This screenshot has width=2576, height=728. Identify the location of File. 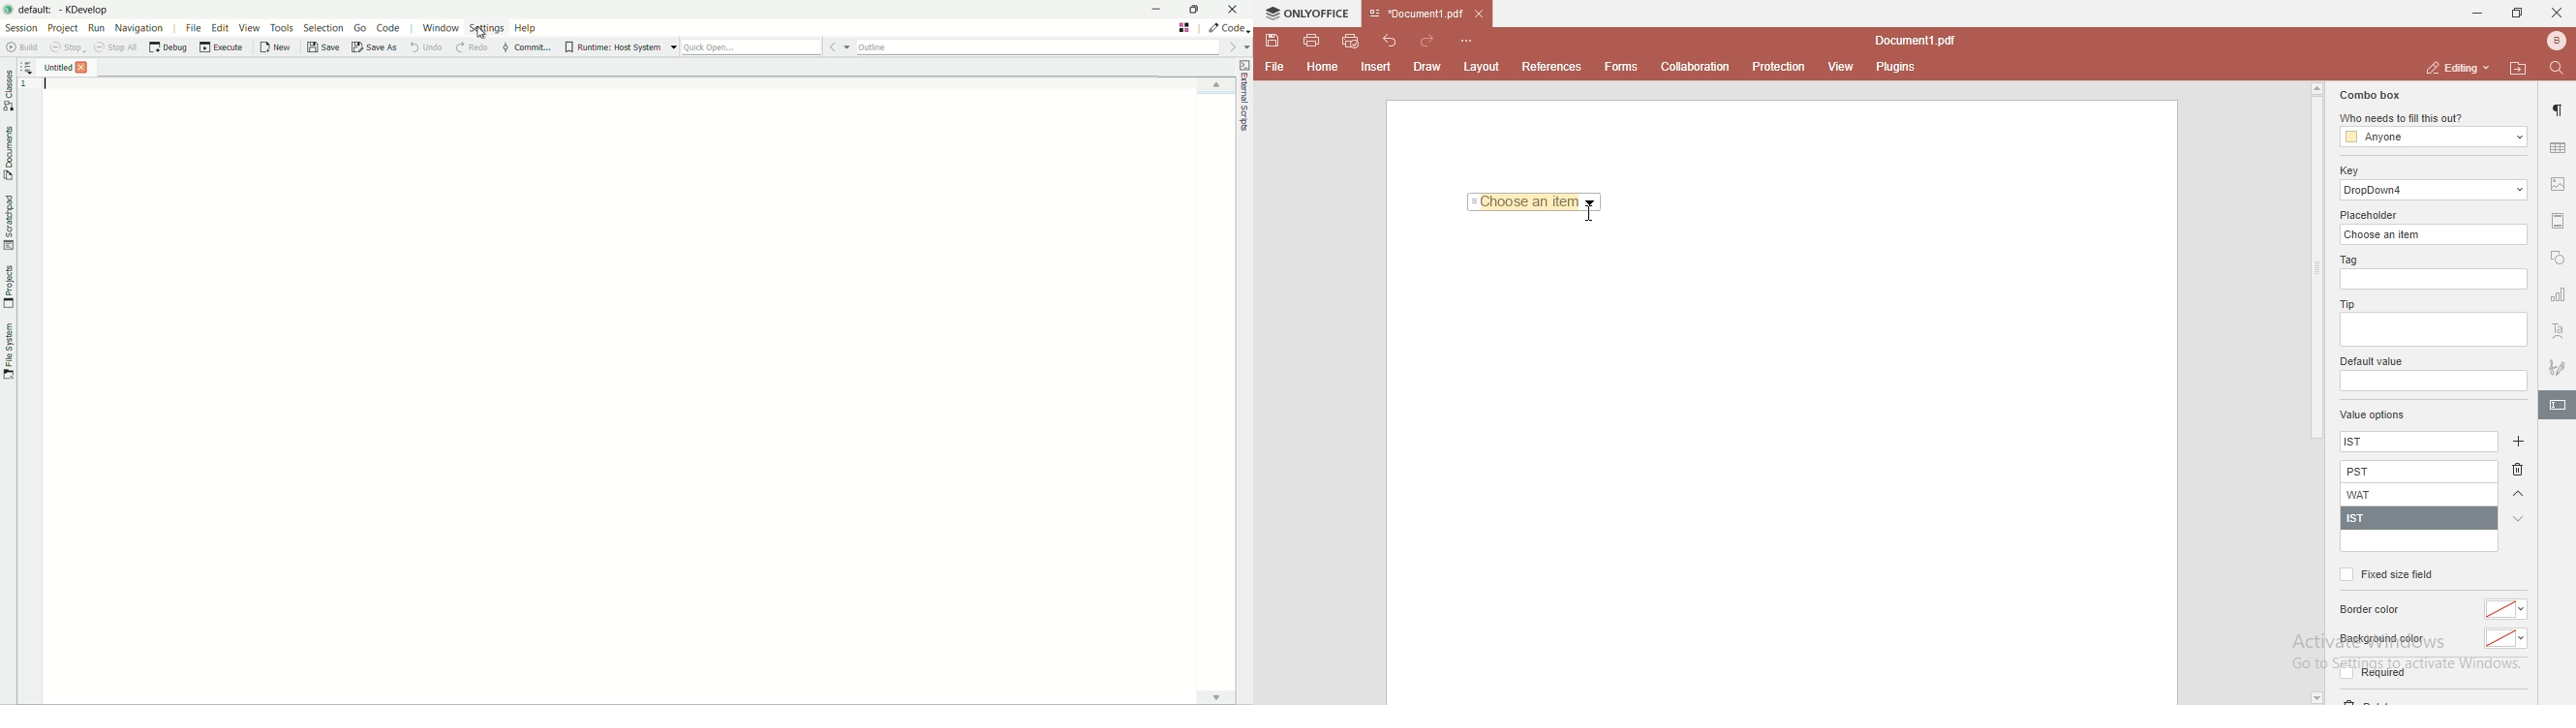
(1273, 67).